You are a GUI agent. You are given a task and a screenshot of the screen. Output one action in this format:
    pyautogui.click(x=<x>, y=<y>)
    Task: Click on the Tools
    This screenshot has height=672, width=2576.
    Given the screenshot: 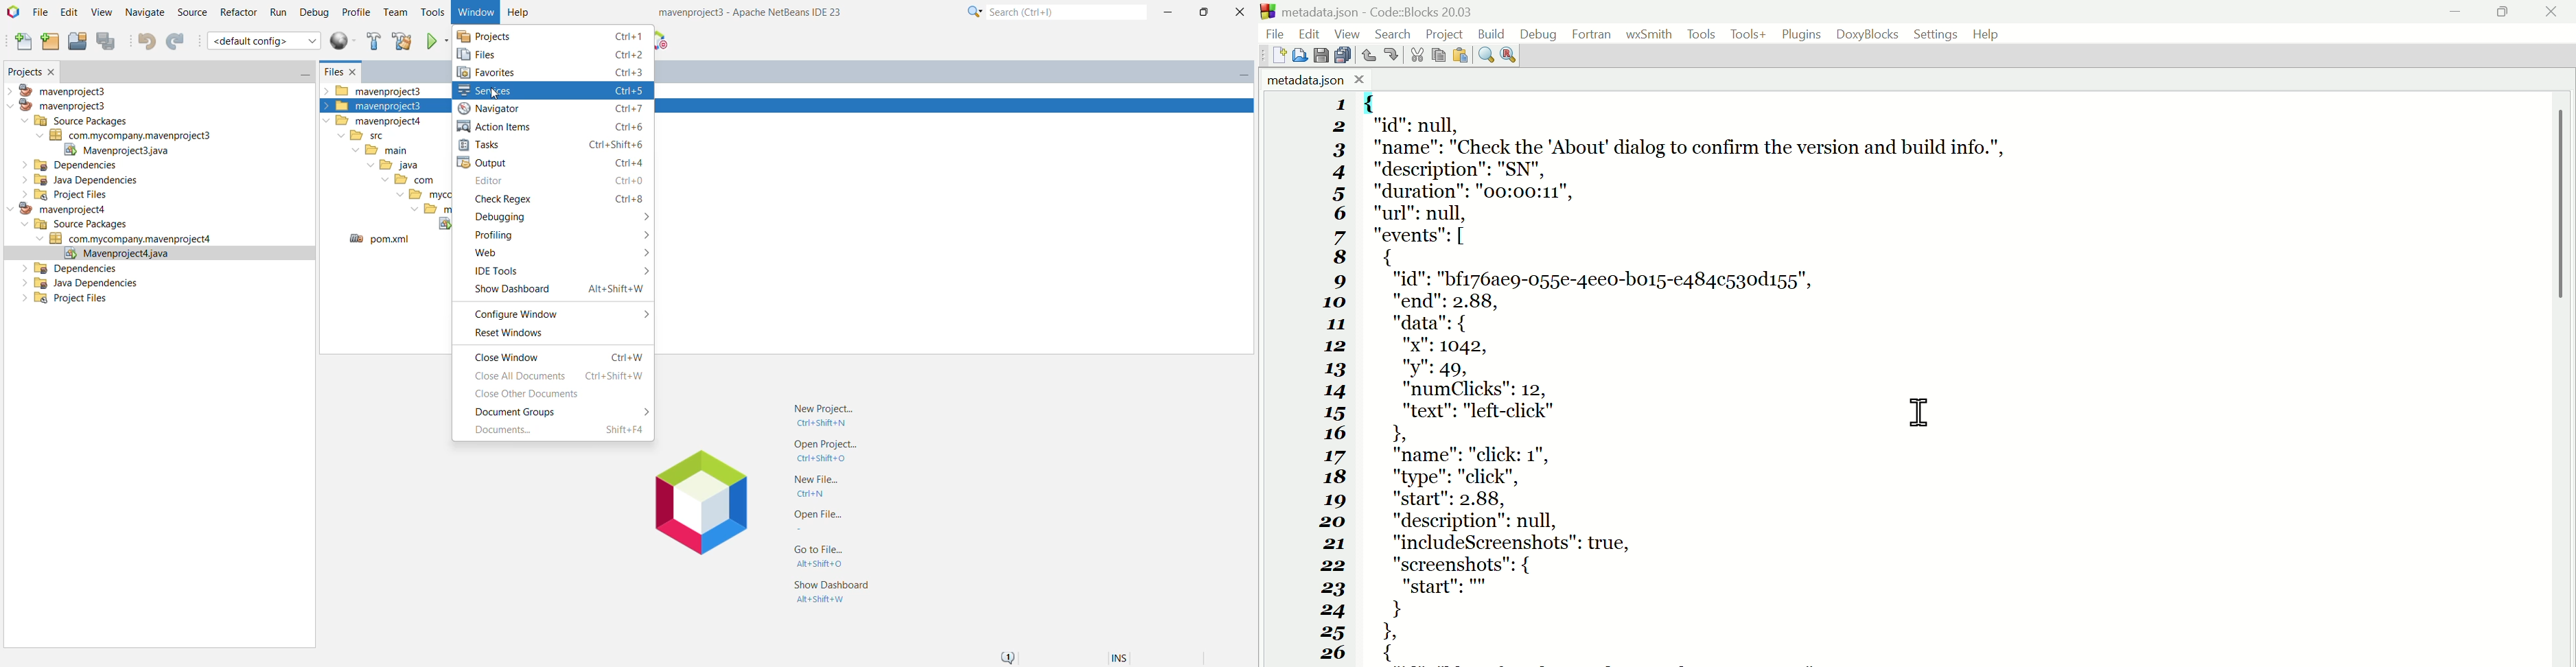 What is the action you would take?
    pyautogui.click(x=1702, y=34)
    